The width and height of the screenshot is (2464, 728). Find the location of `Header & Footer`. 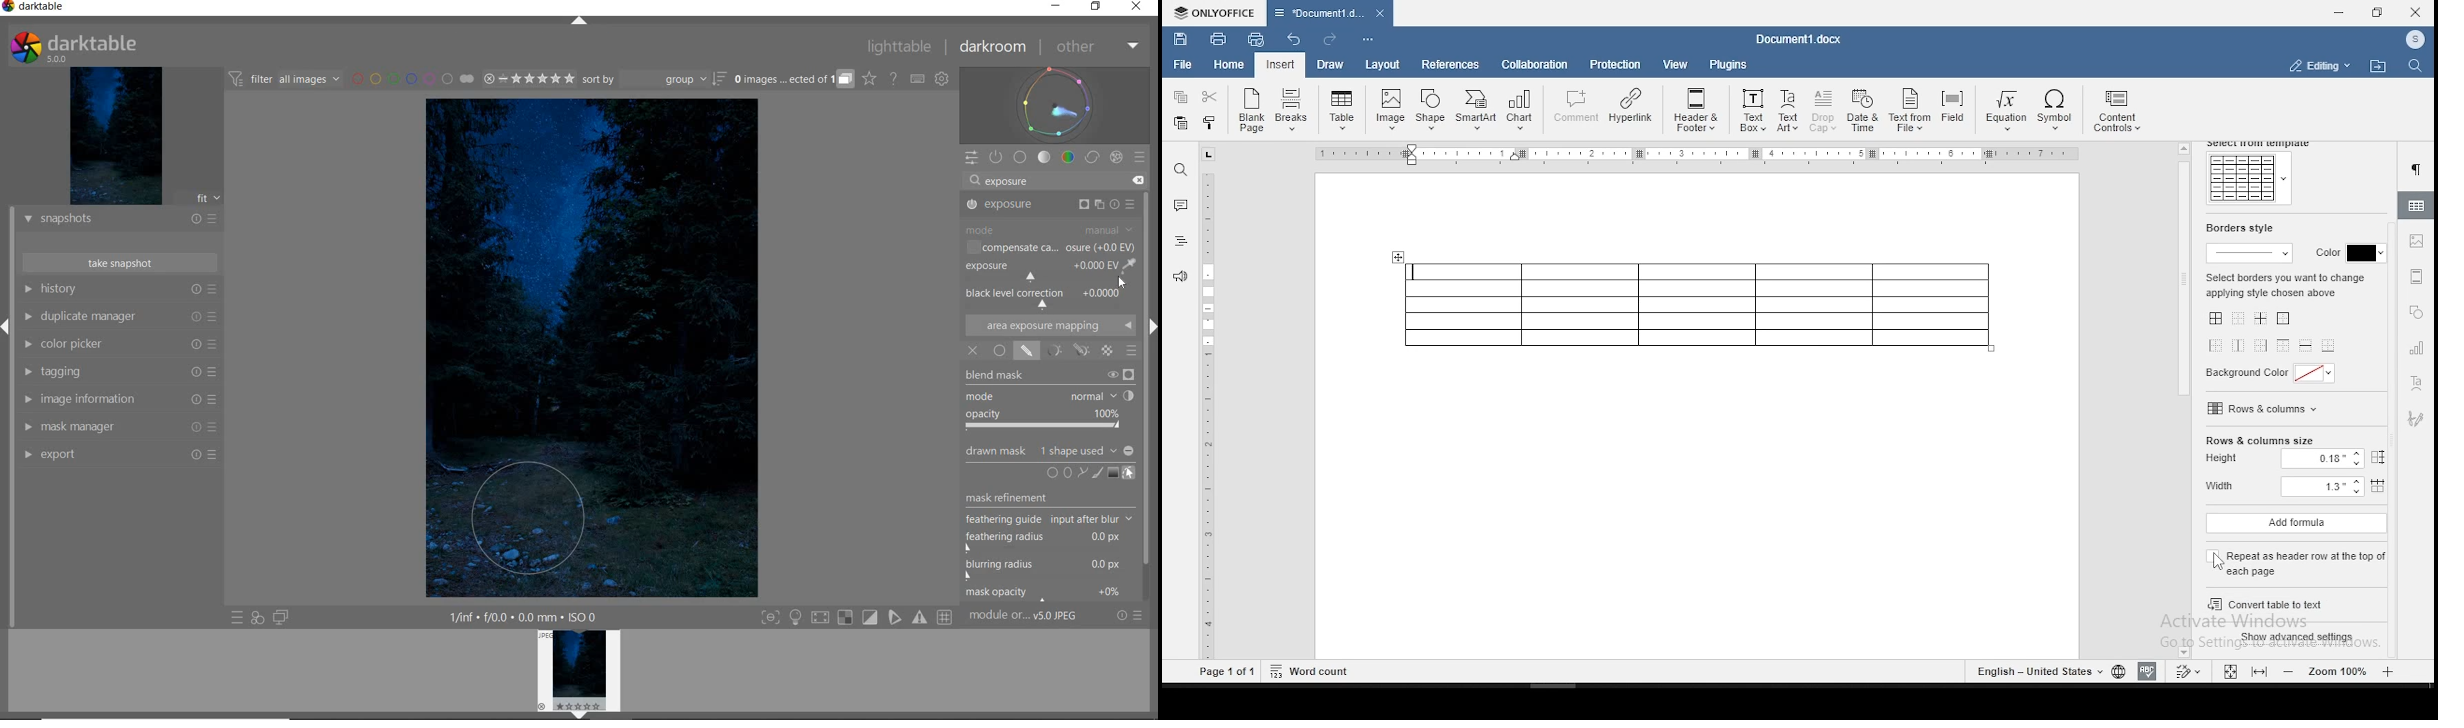

Header & Footer is located at coordinates (1695, 110).